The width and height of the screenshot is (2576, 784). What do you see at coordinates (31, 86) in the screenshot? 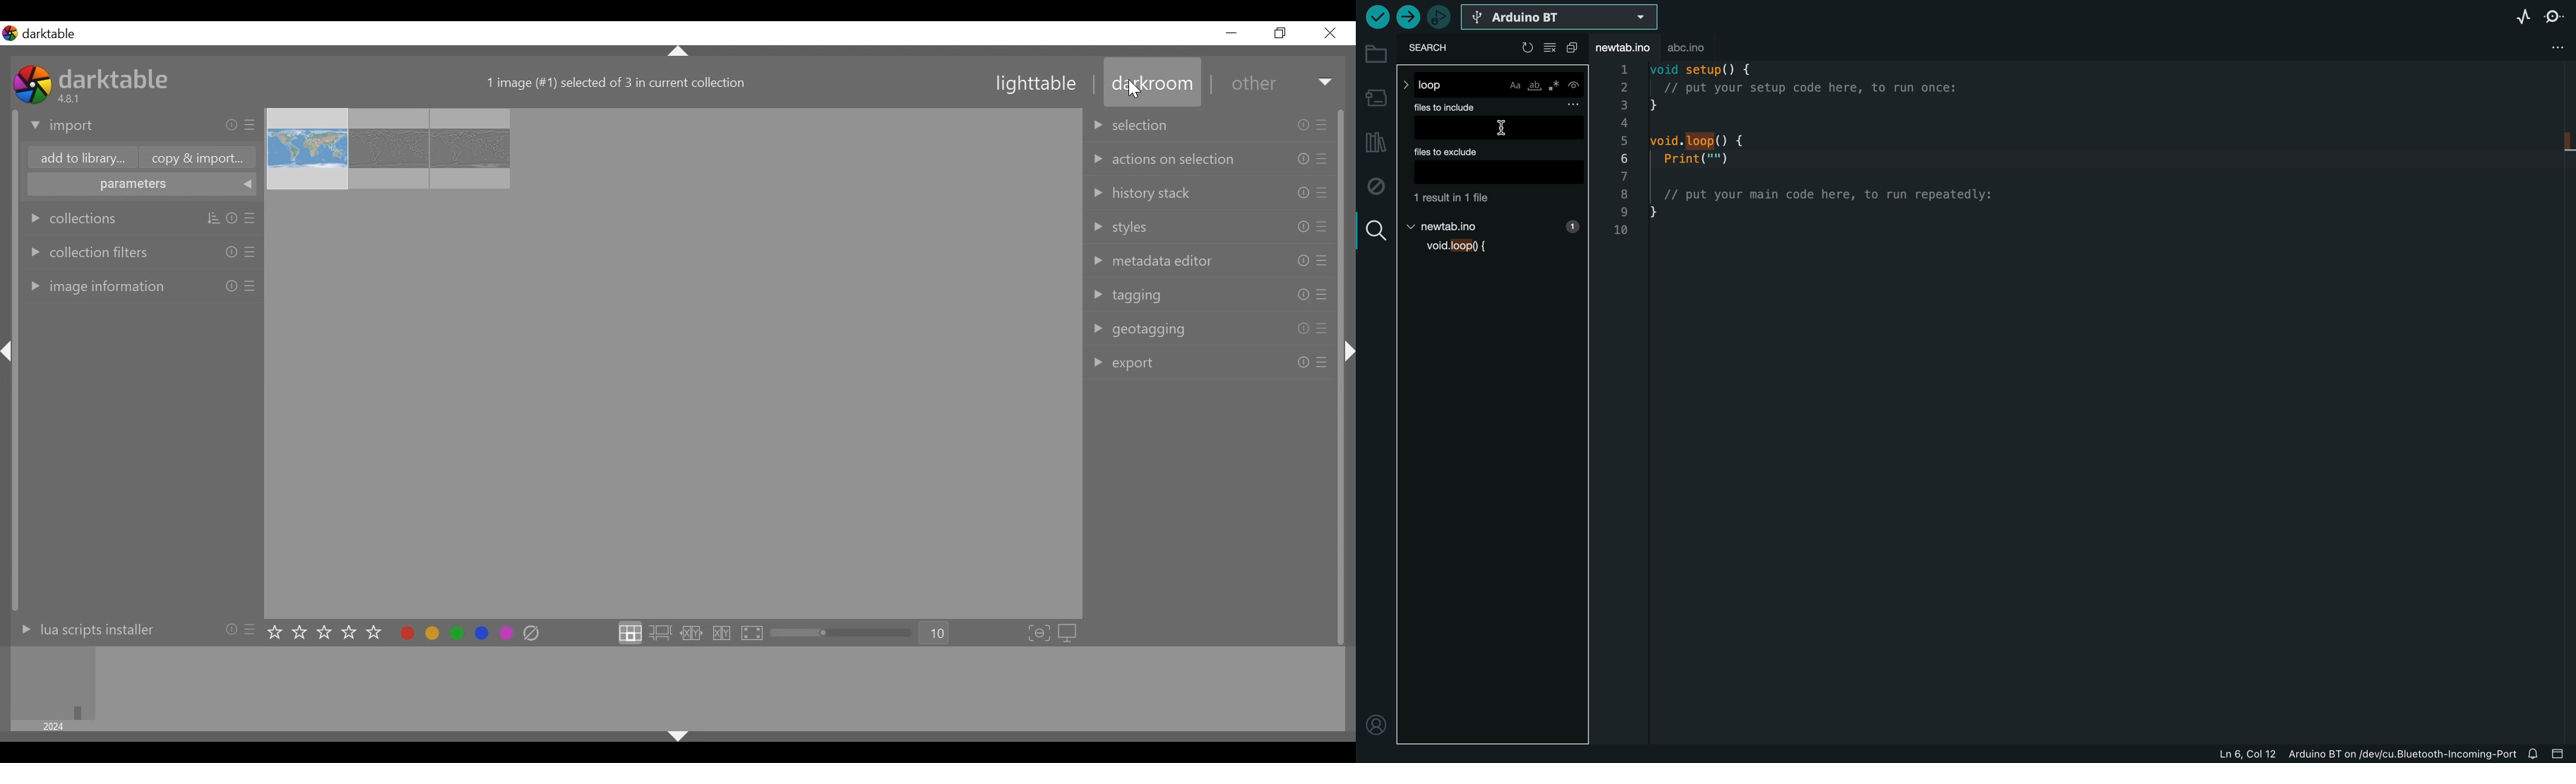
I see `Darktable Desktop Icon` at bounding box center [31, 86].